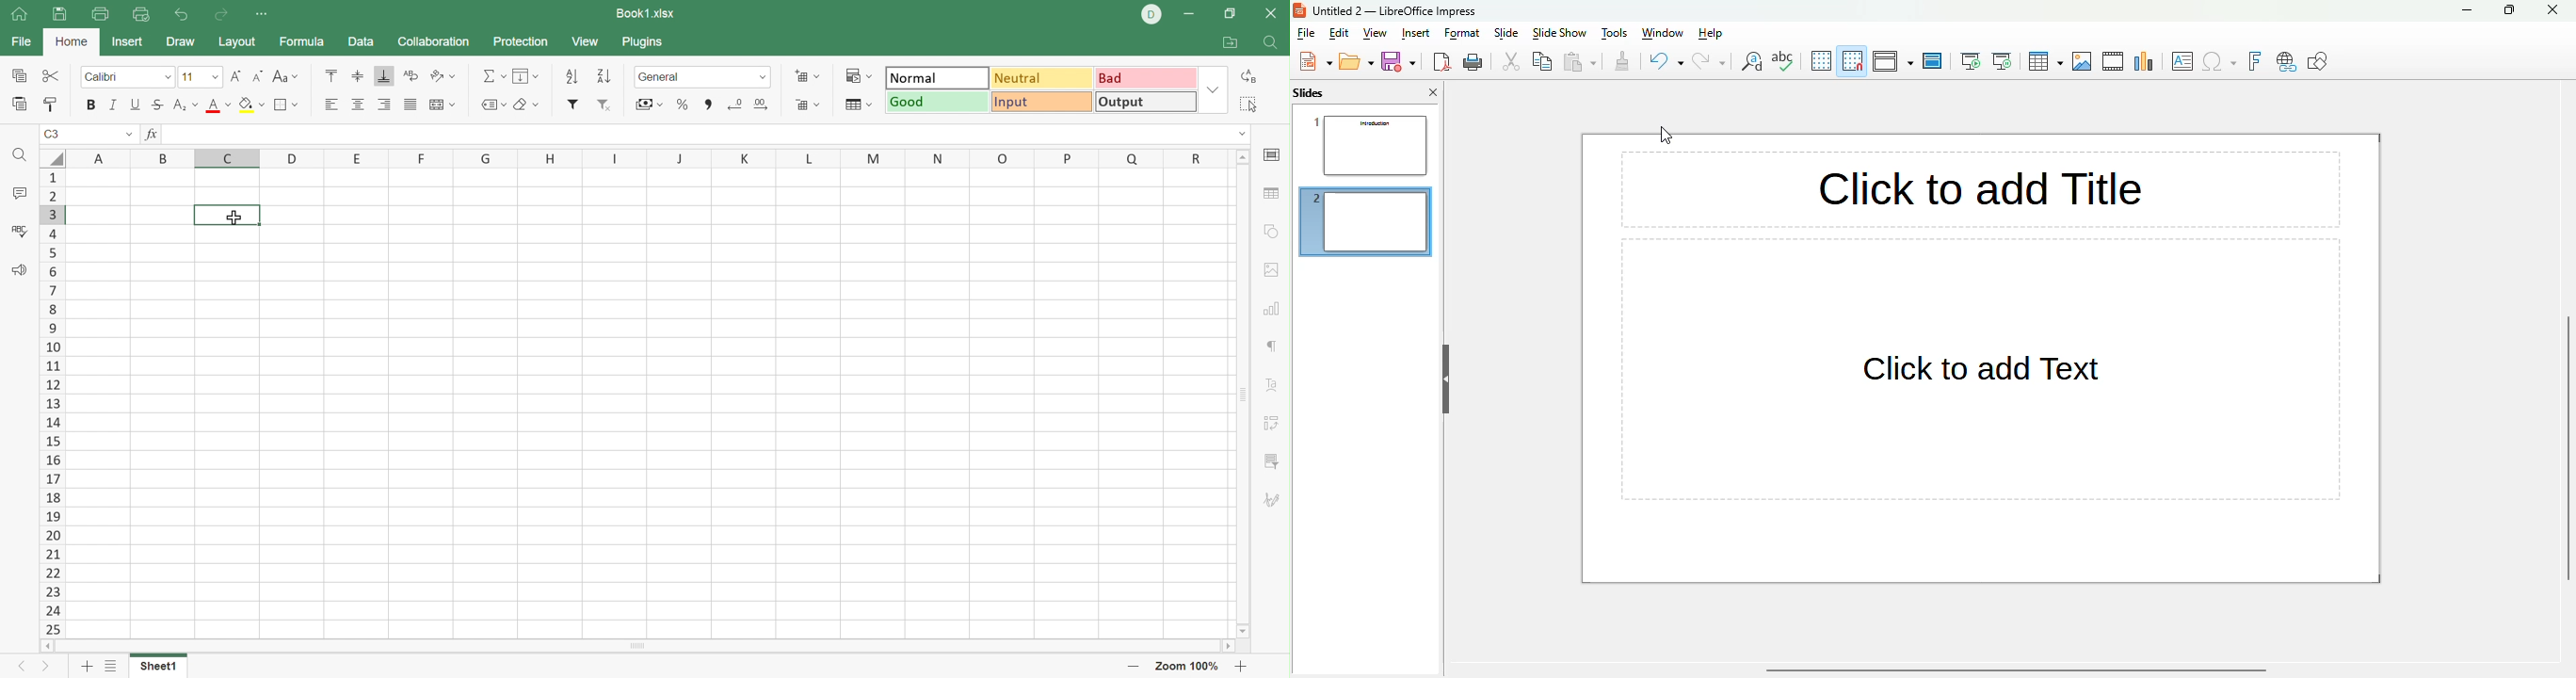 The image size is (2576, 700). Describe the element at coordinates (936, 77) in the screenshot. I see `Normal` at that location.